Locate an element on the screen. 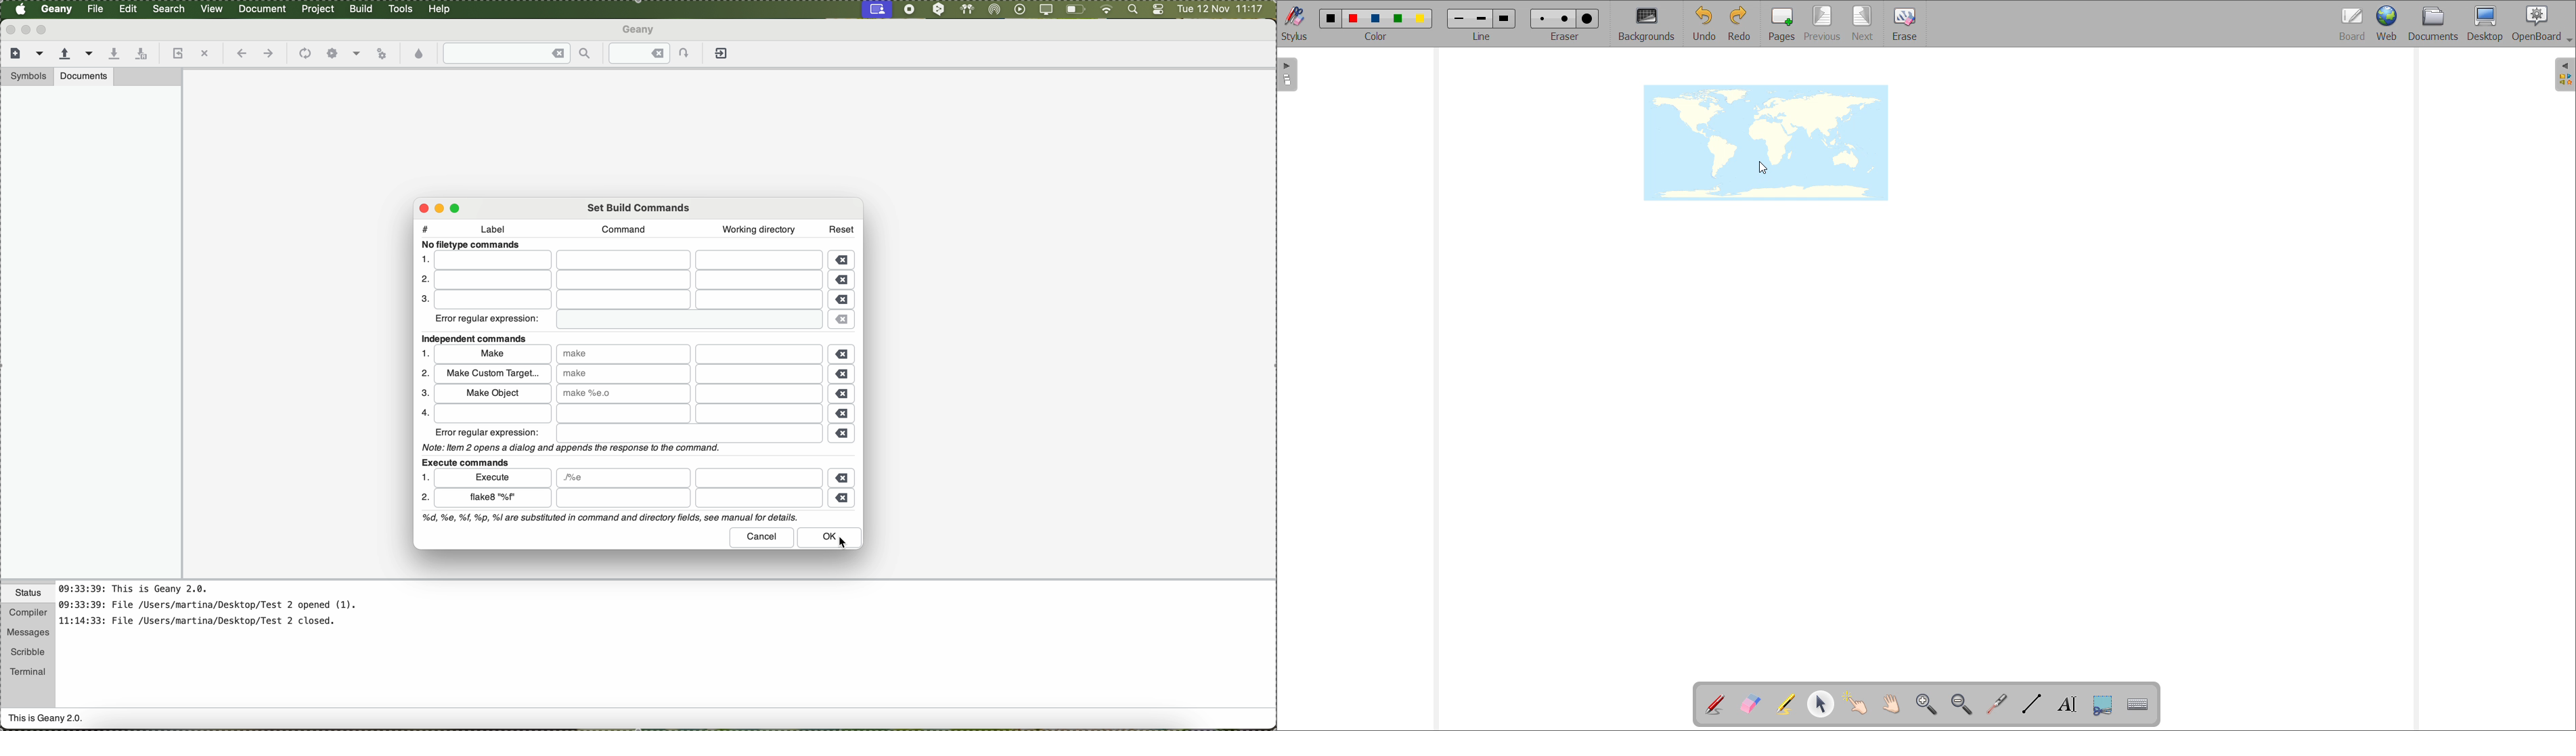  command is located at coordinates (620, 229).